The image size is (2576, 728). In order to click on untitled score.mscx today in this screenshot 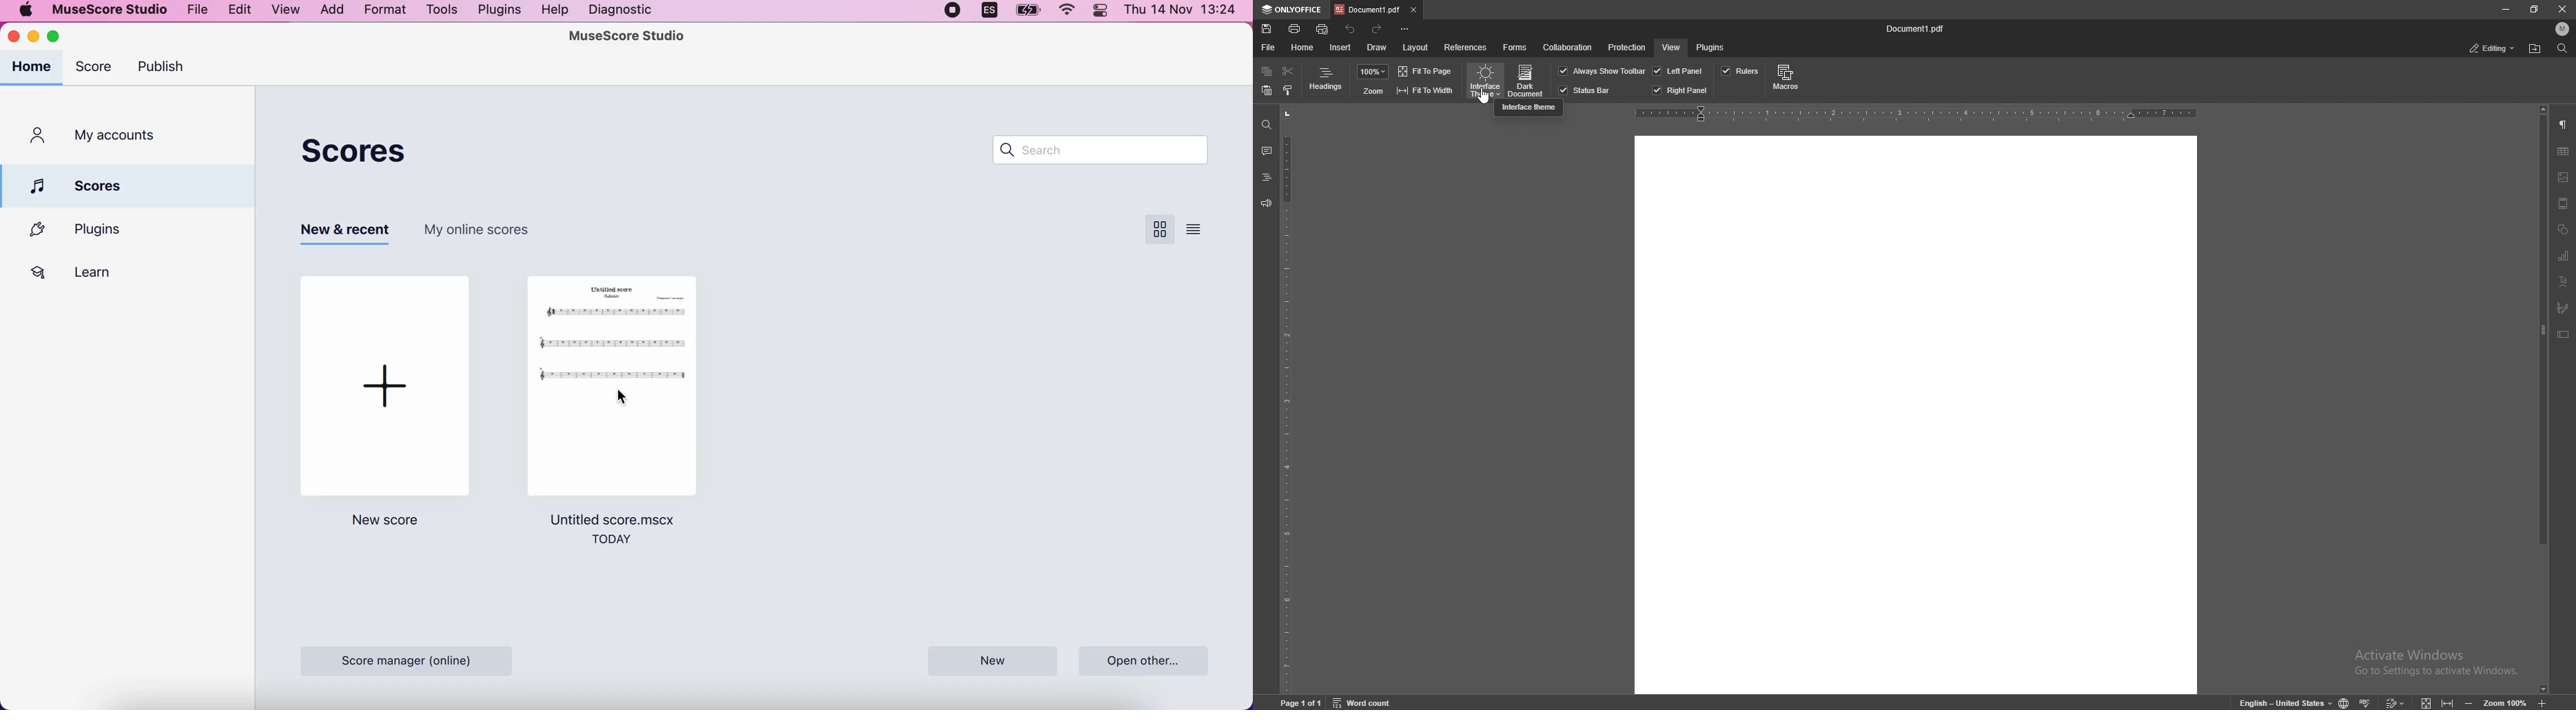, I will do `click(619, 536)`.